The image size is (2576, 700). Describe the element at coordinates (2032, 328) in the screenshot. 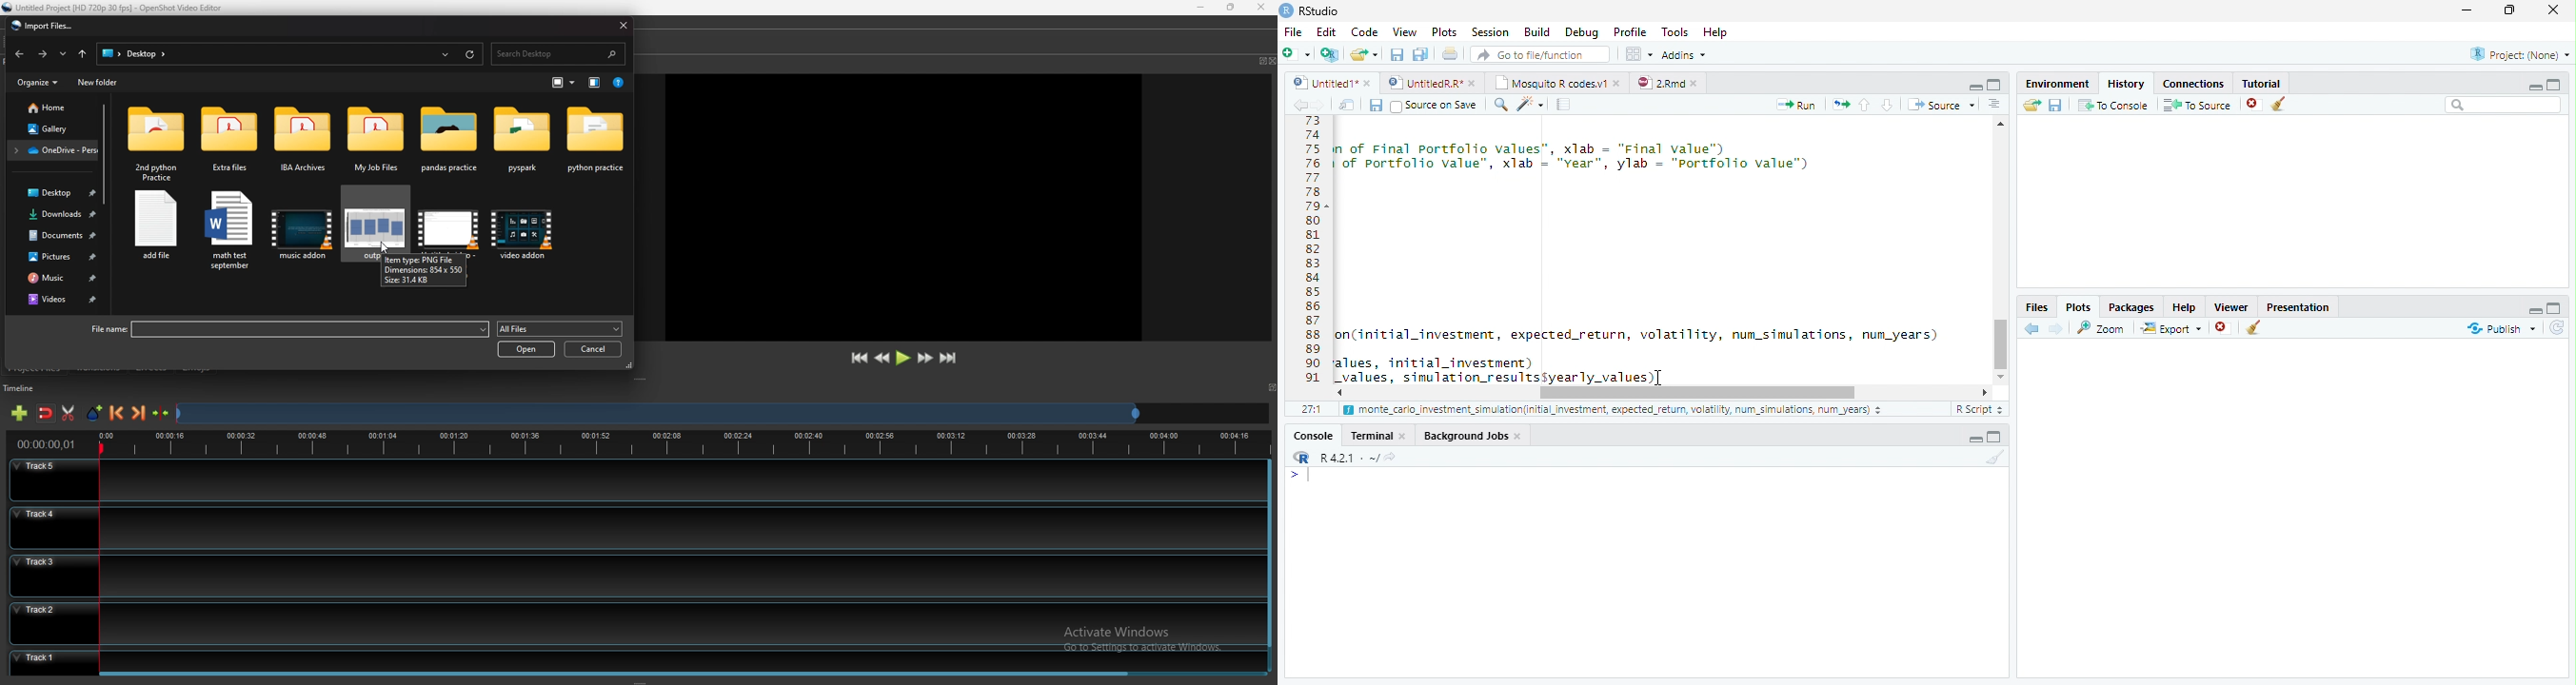

I see `Go to previous plot` at that location.